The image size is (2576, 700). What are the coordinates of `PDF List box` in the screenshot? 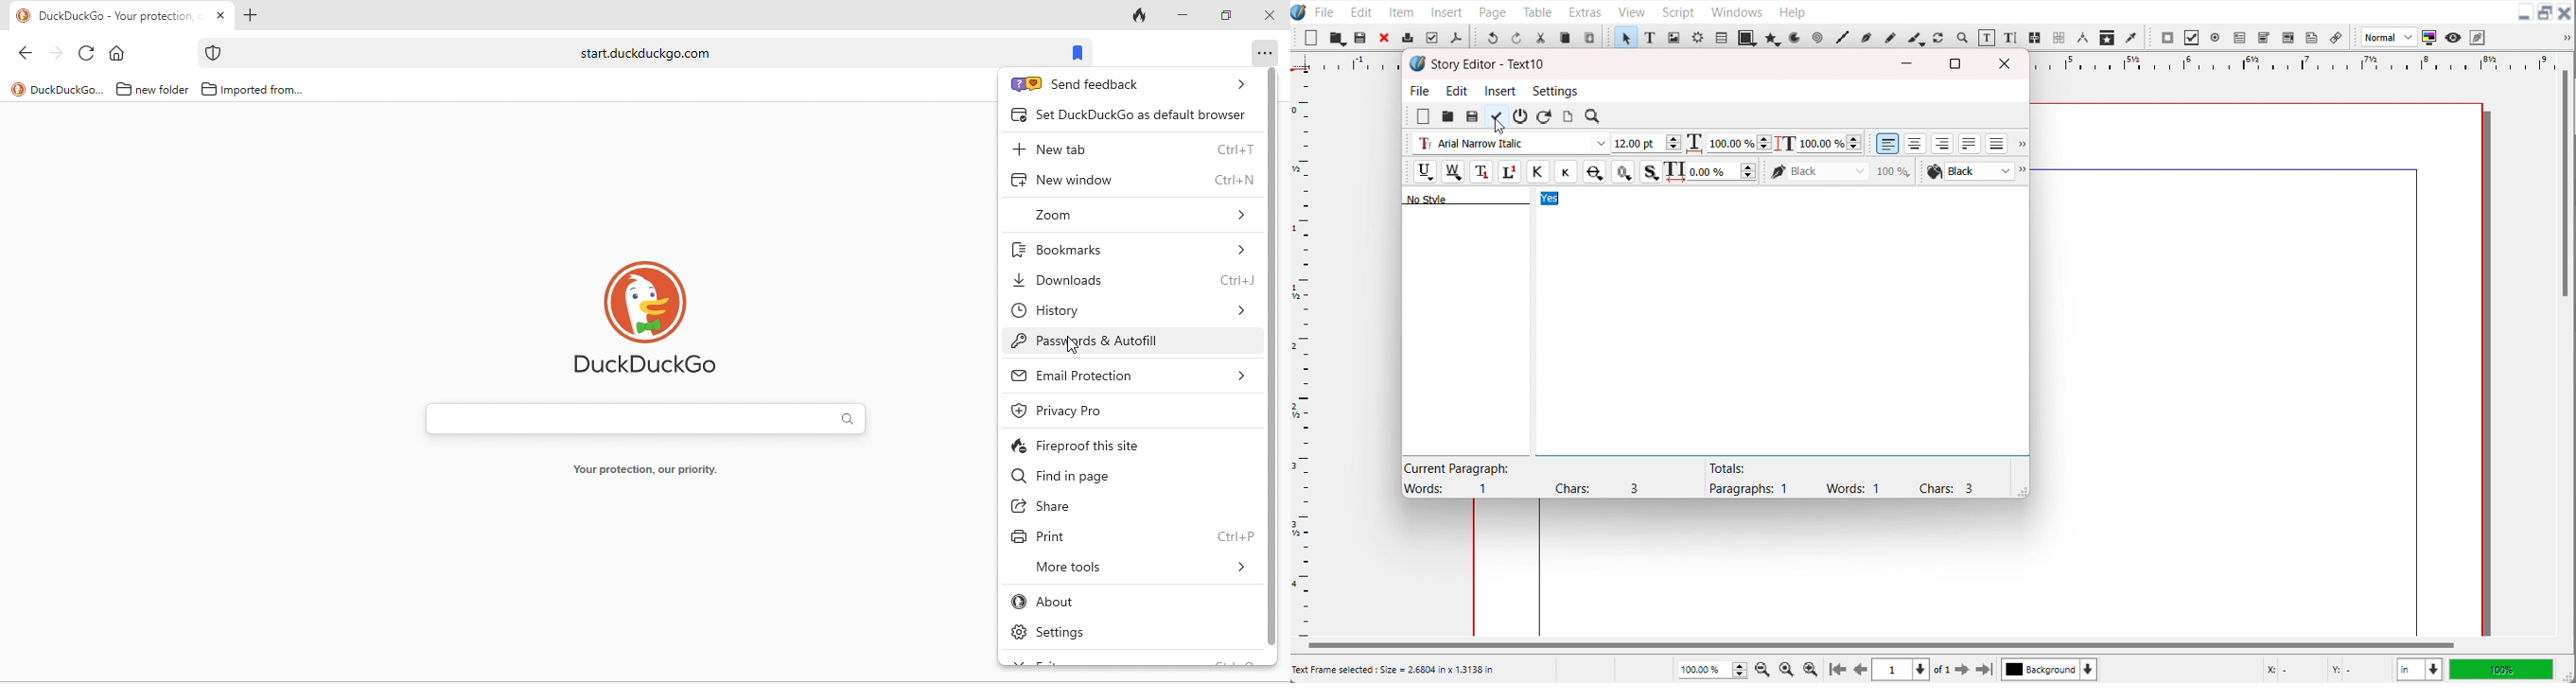 It's located at (2289, 38).